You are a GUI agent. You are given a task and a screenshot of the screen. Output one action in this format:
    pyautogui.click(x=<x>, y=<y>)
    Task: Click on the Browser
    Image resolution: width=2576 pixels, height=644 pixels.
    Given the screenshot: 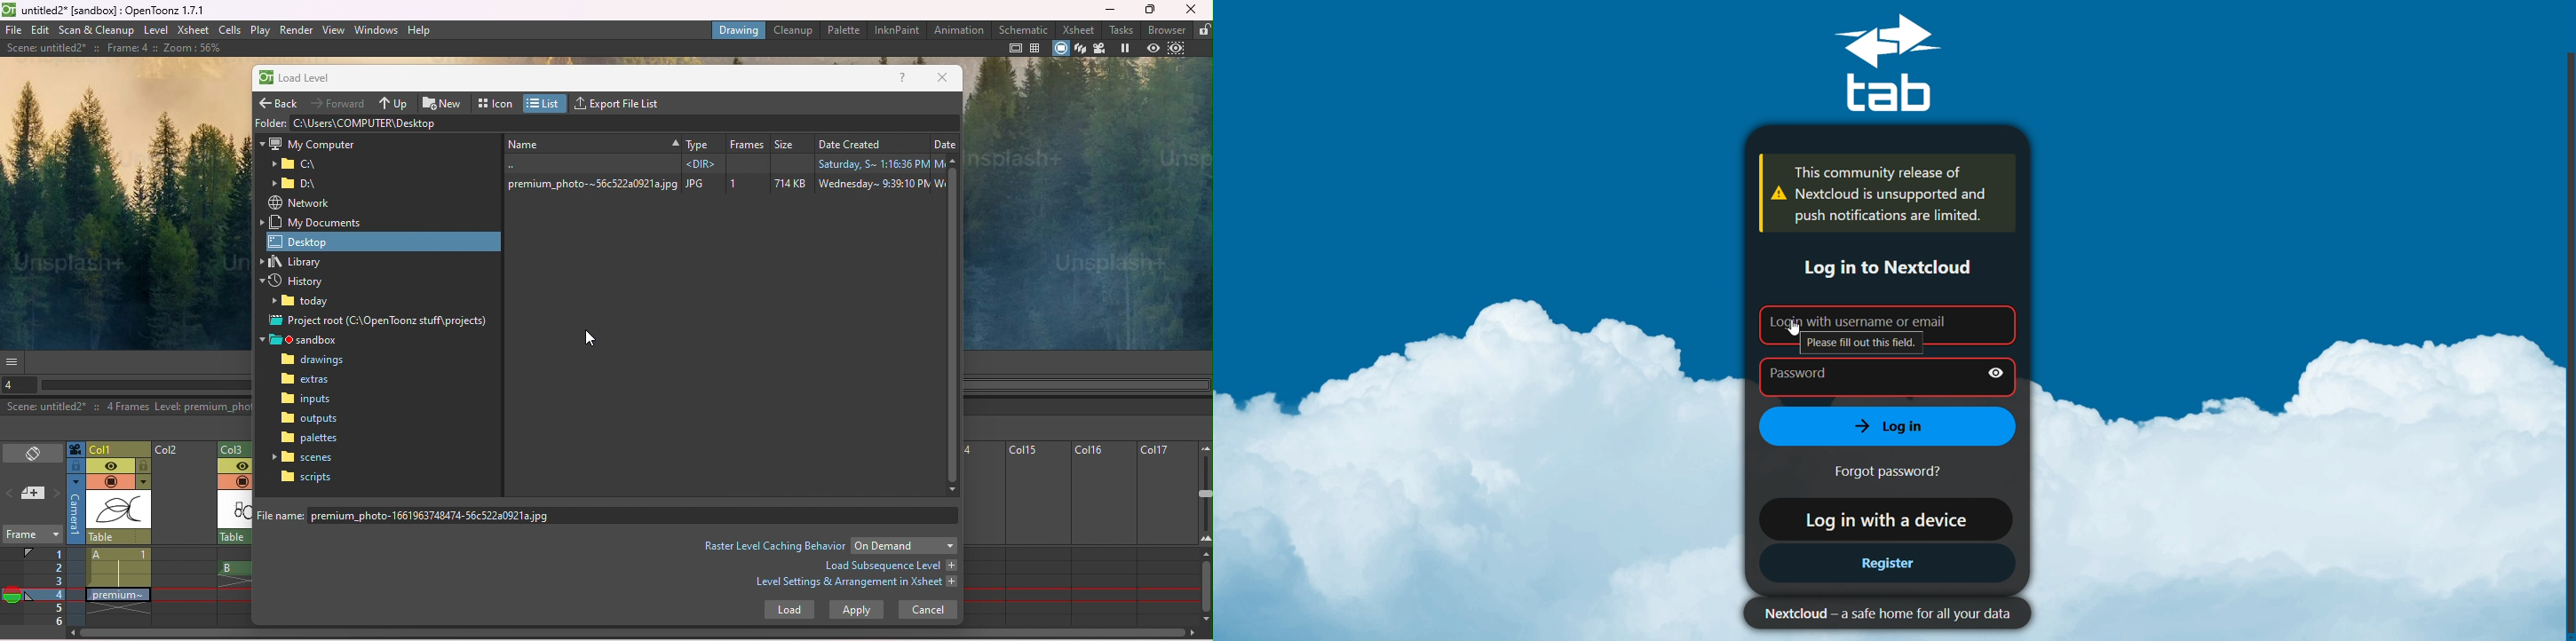 What is the action you would take?
    pyautogui.click(x=1168, y=29)
    